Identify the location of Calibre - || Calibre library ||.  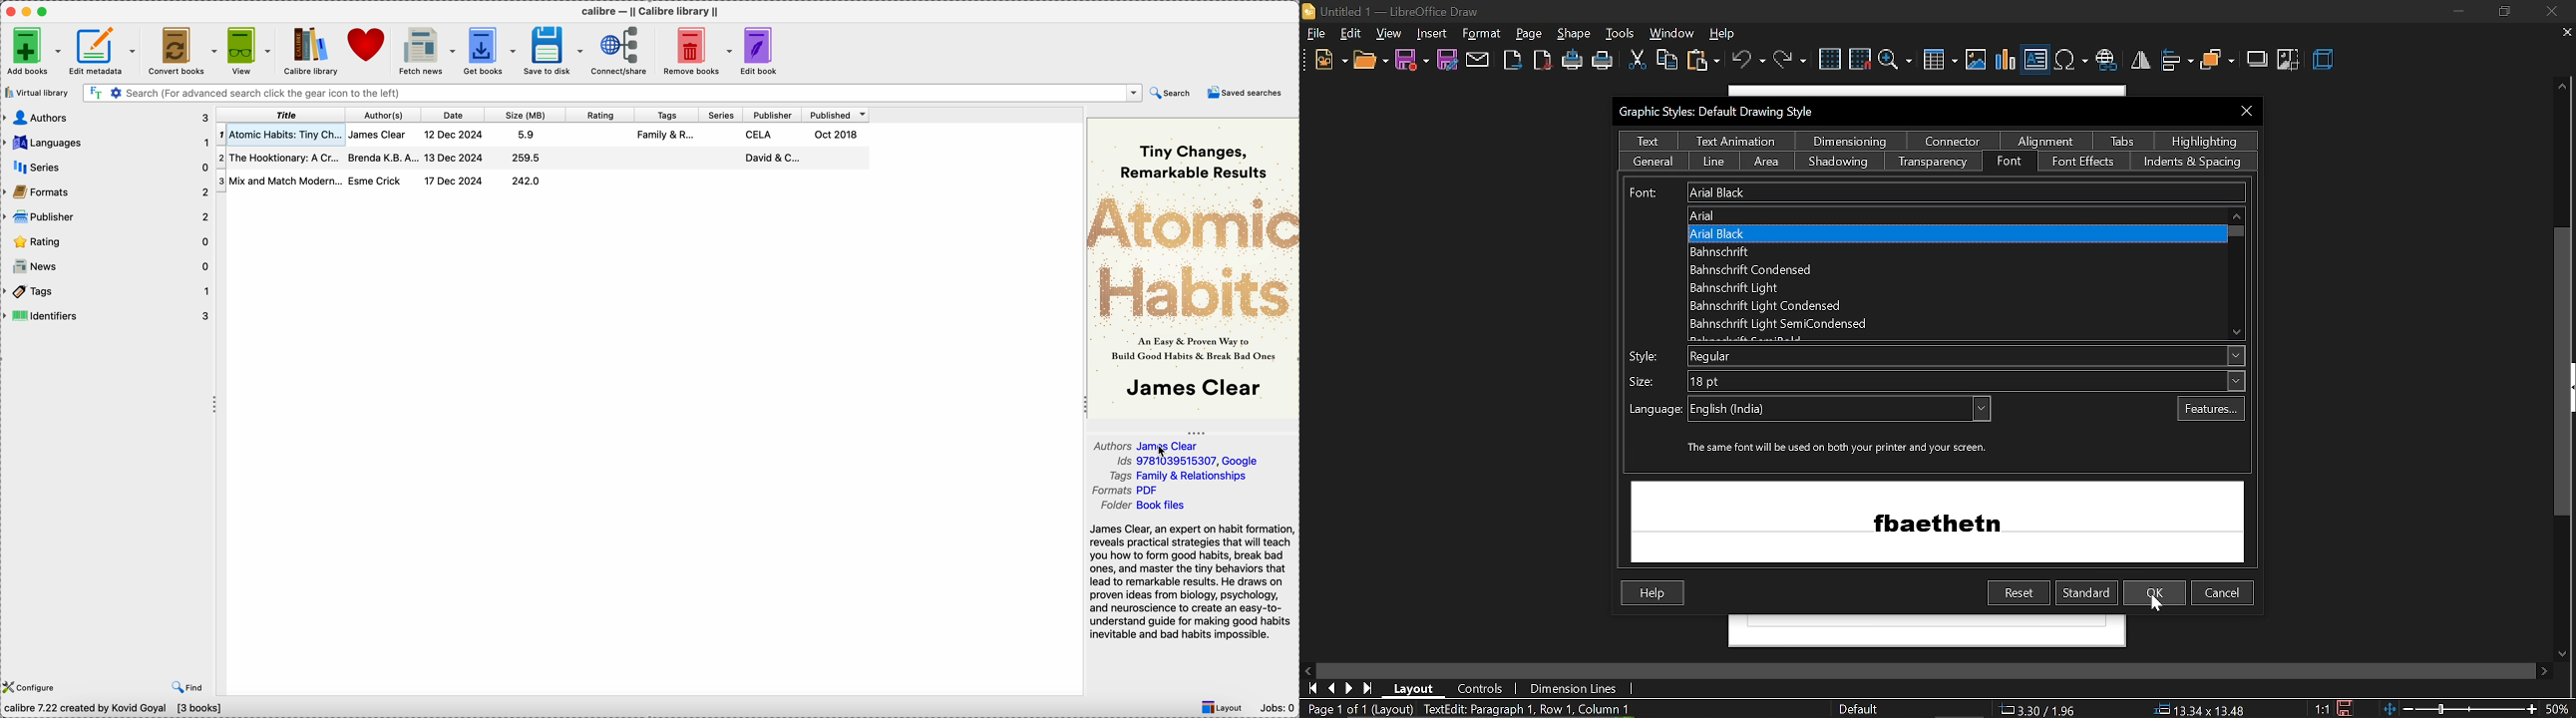
(649, 11).